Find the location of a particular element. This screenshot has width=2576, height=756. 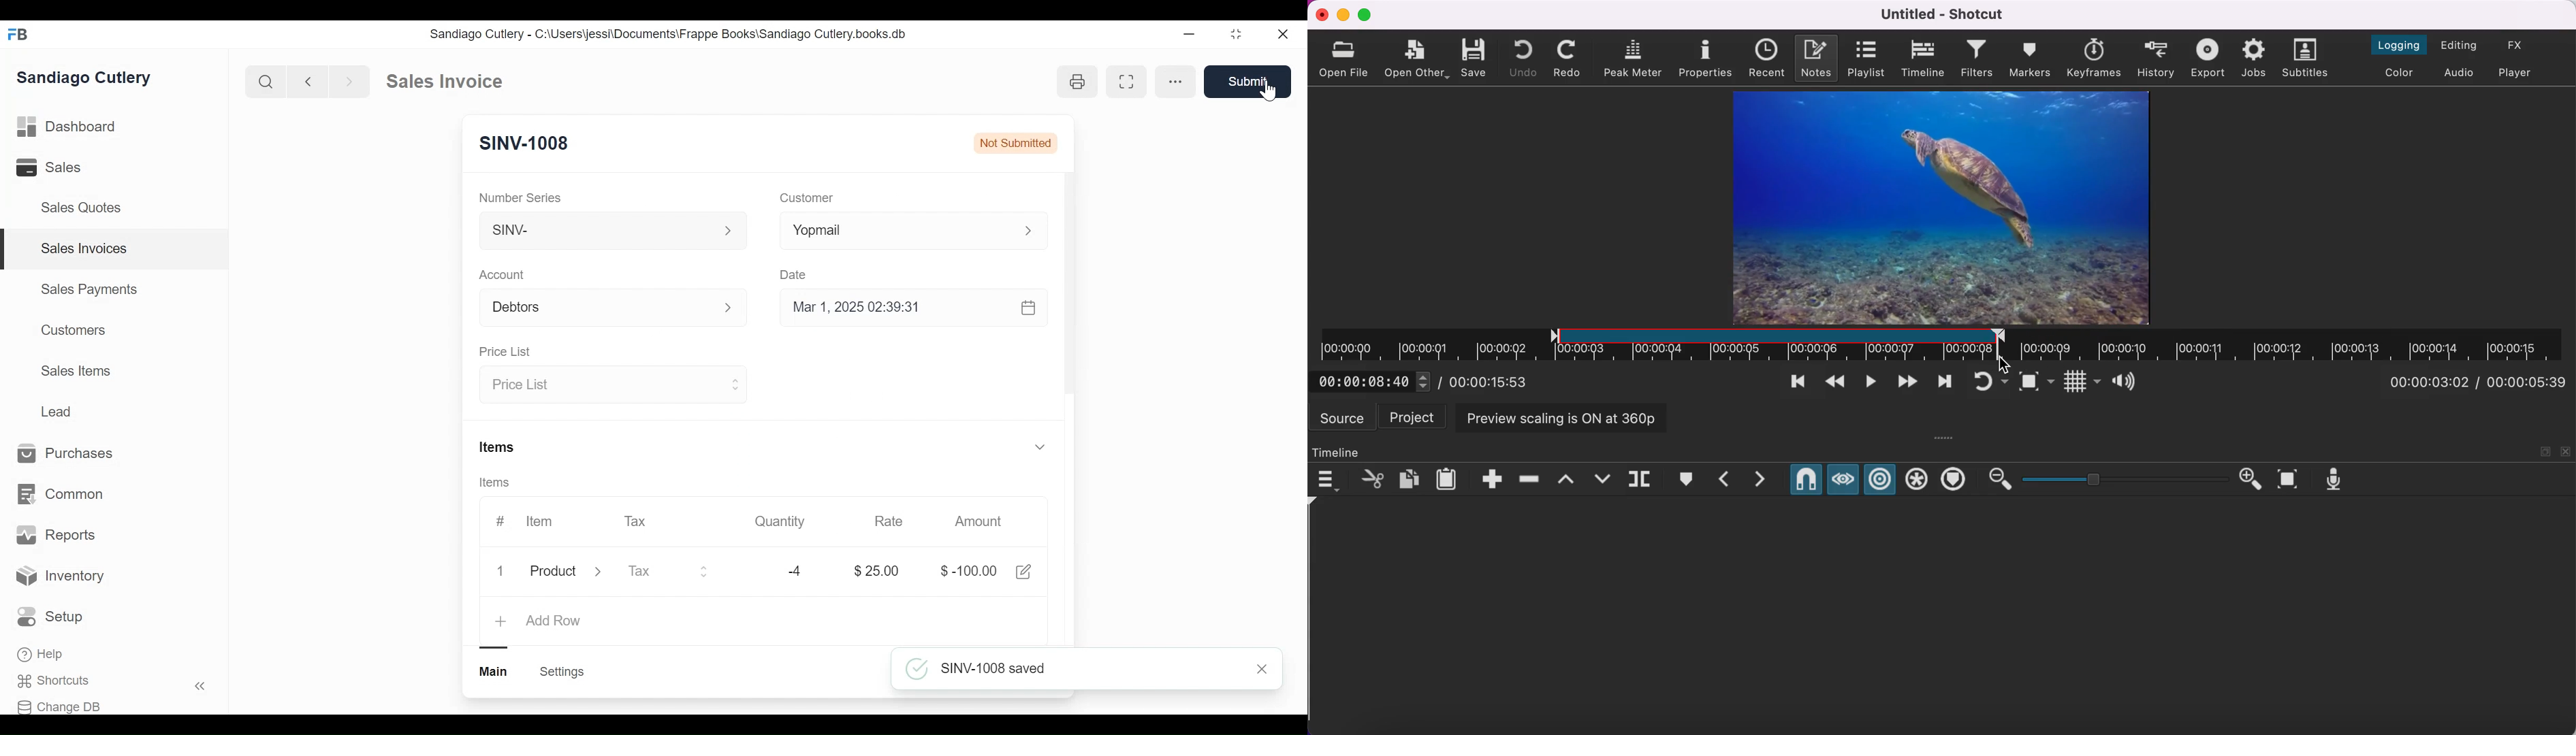

unclipped region of timeline is located at coordinates (1430, 344).